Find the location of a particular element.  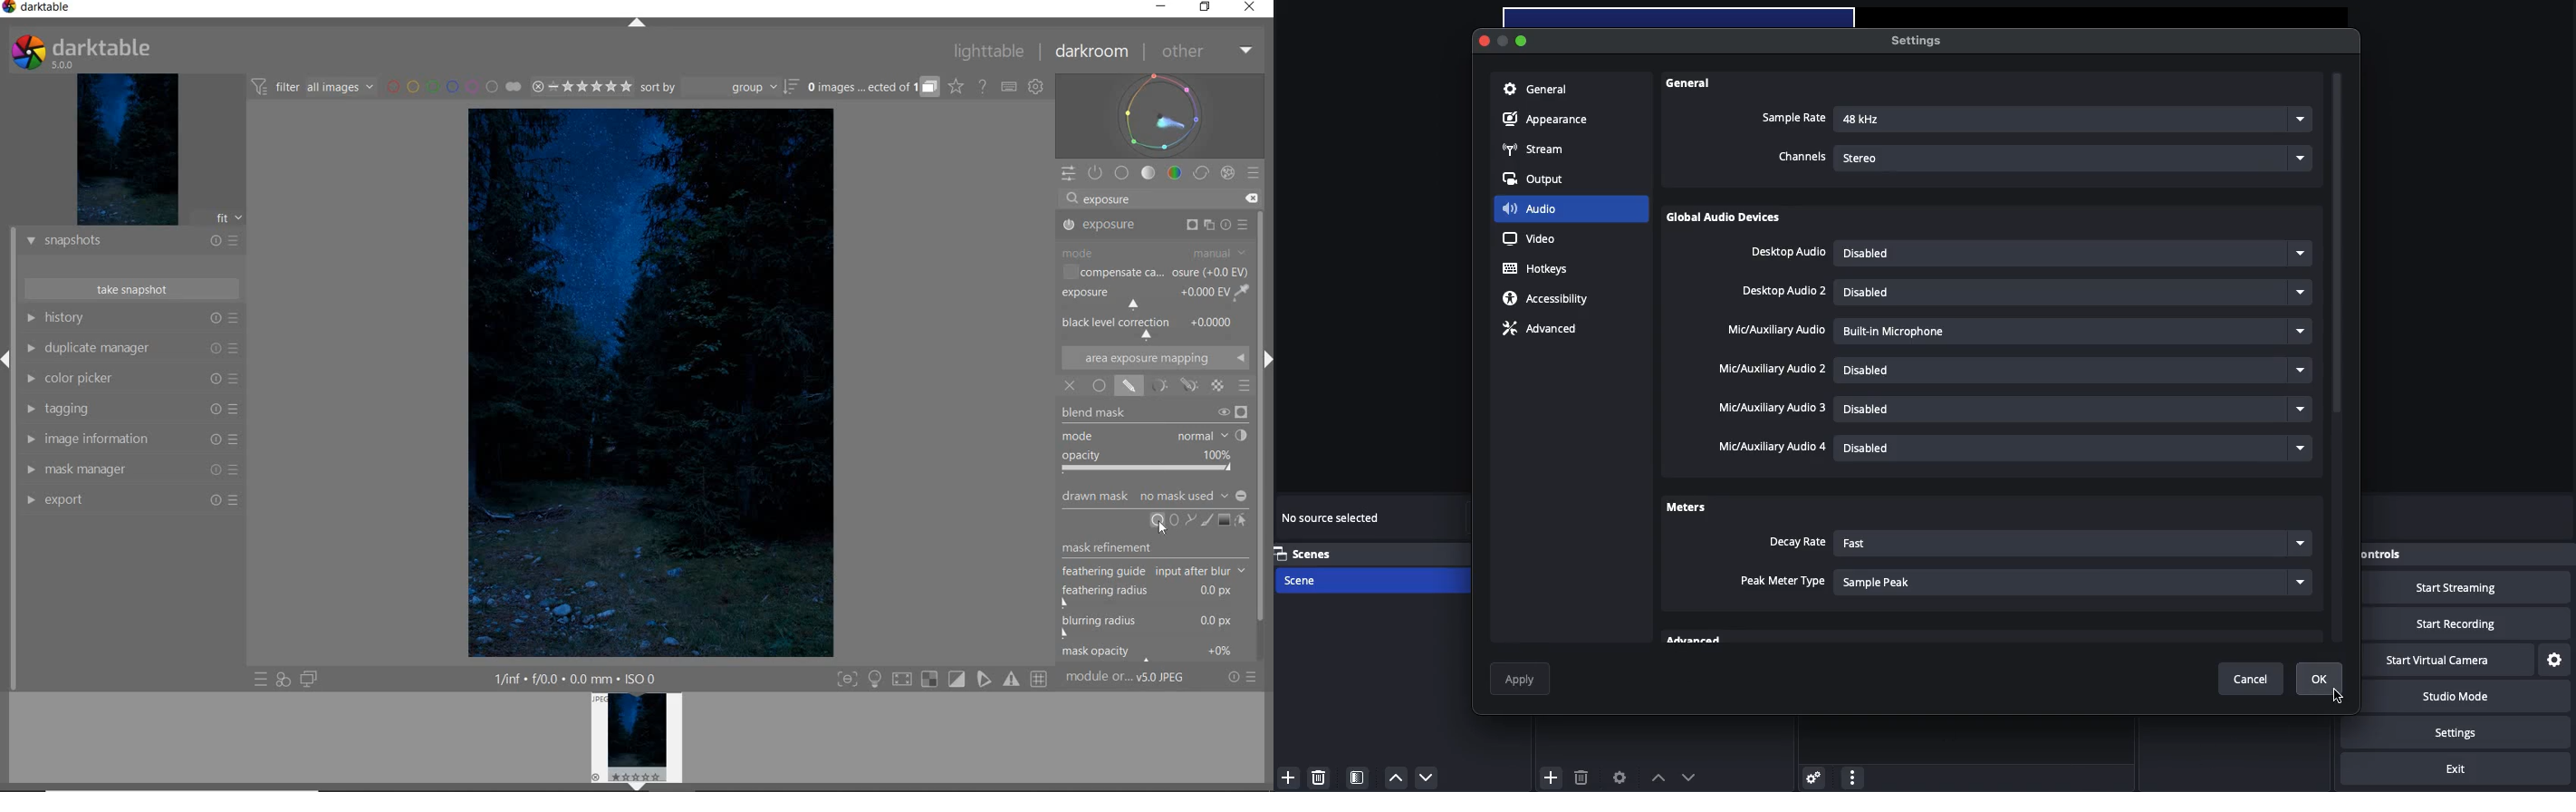

SELECTED IMAGE is located at coordinates (648, 383).